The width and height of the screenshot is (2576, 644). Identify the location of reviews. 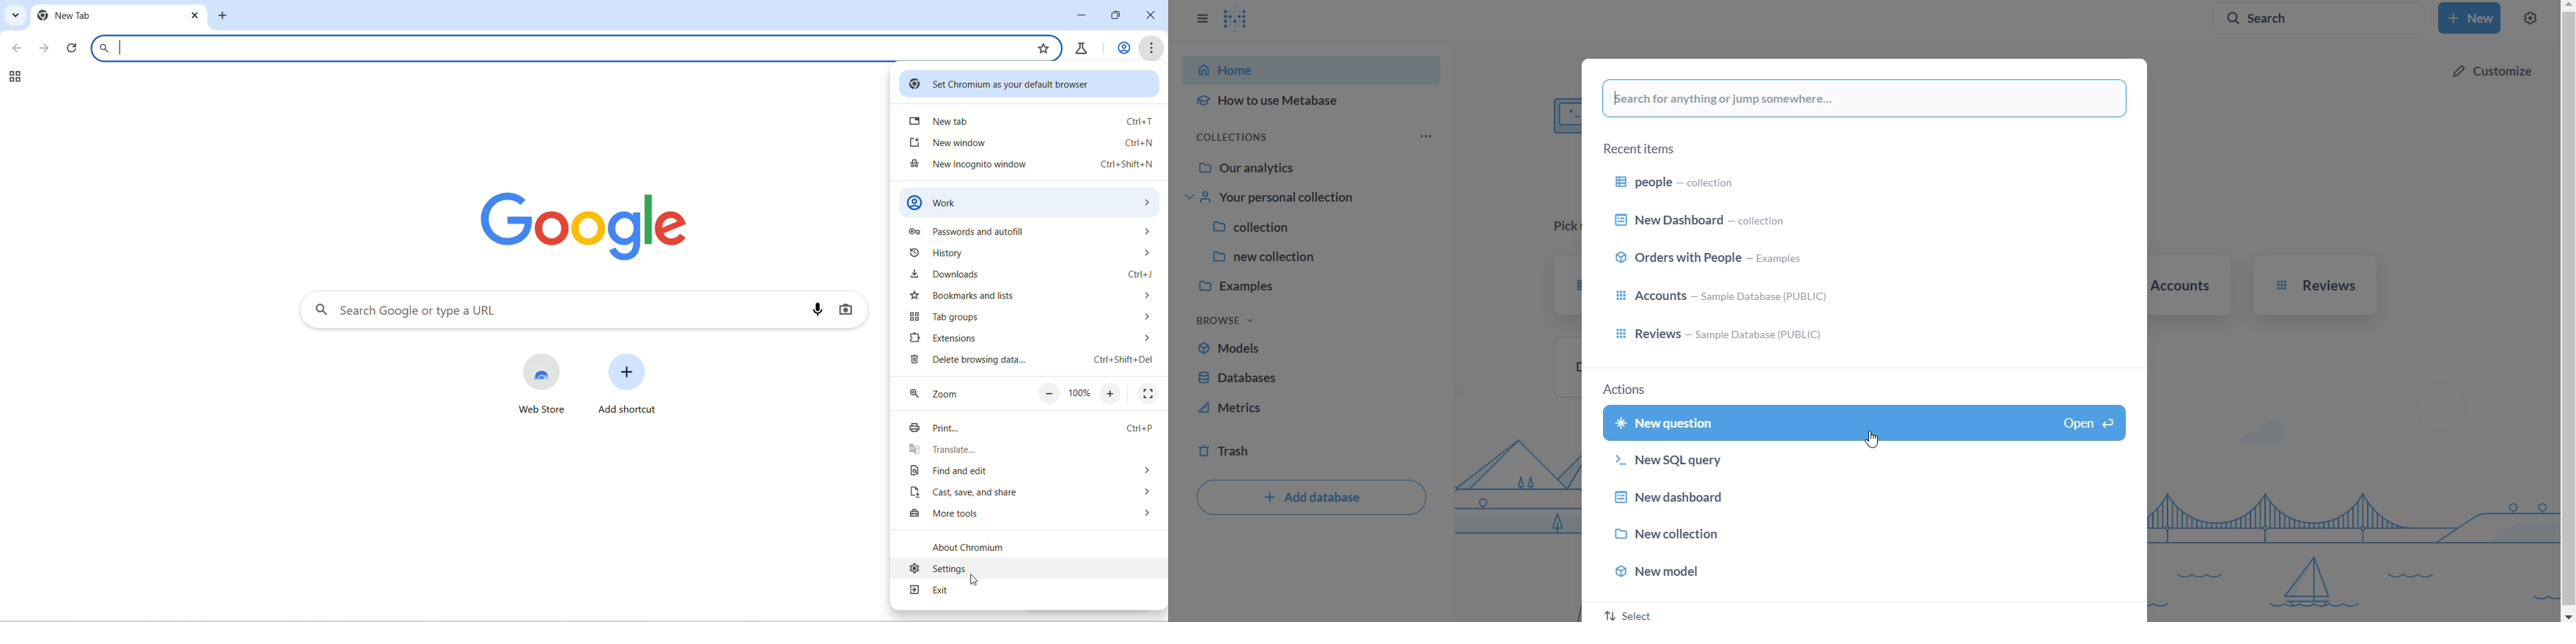
(2313, 287).